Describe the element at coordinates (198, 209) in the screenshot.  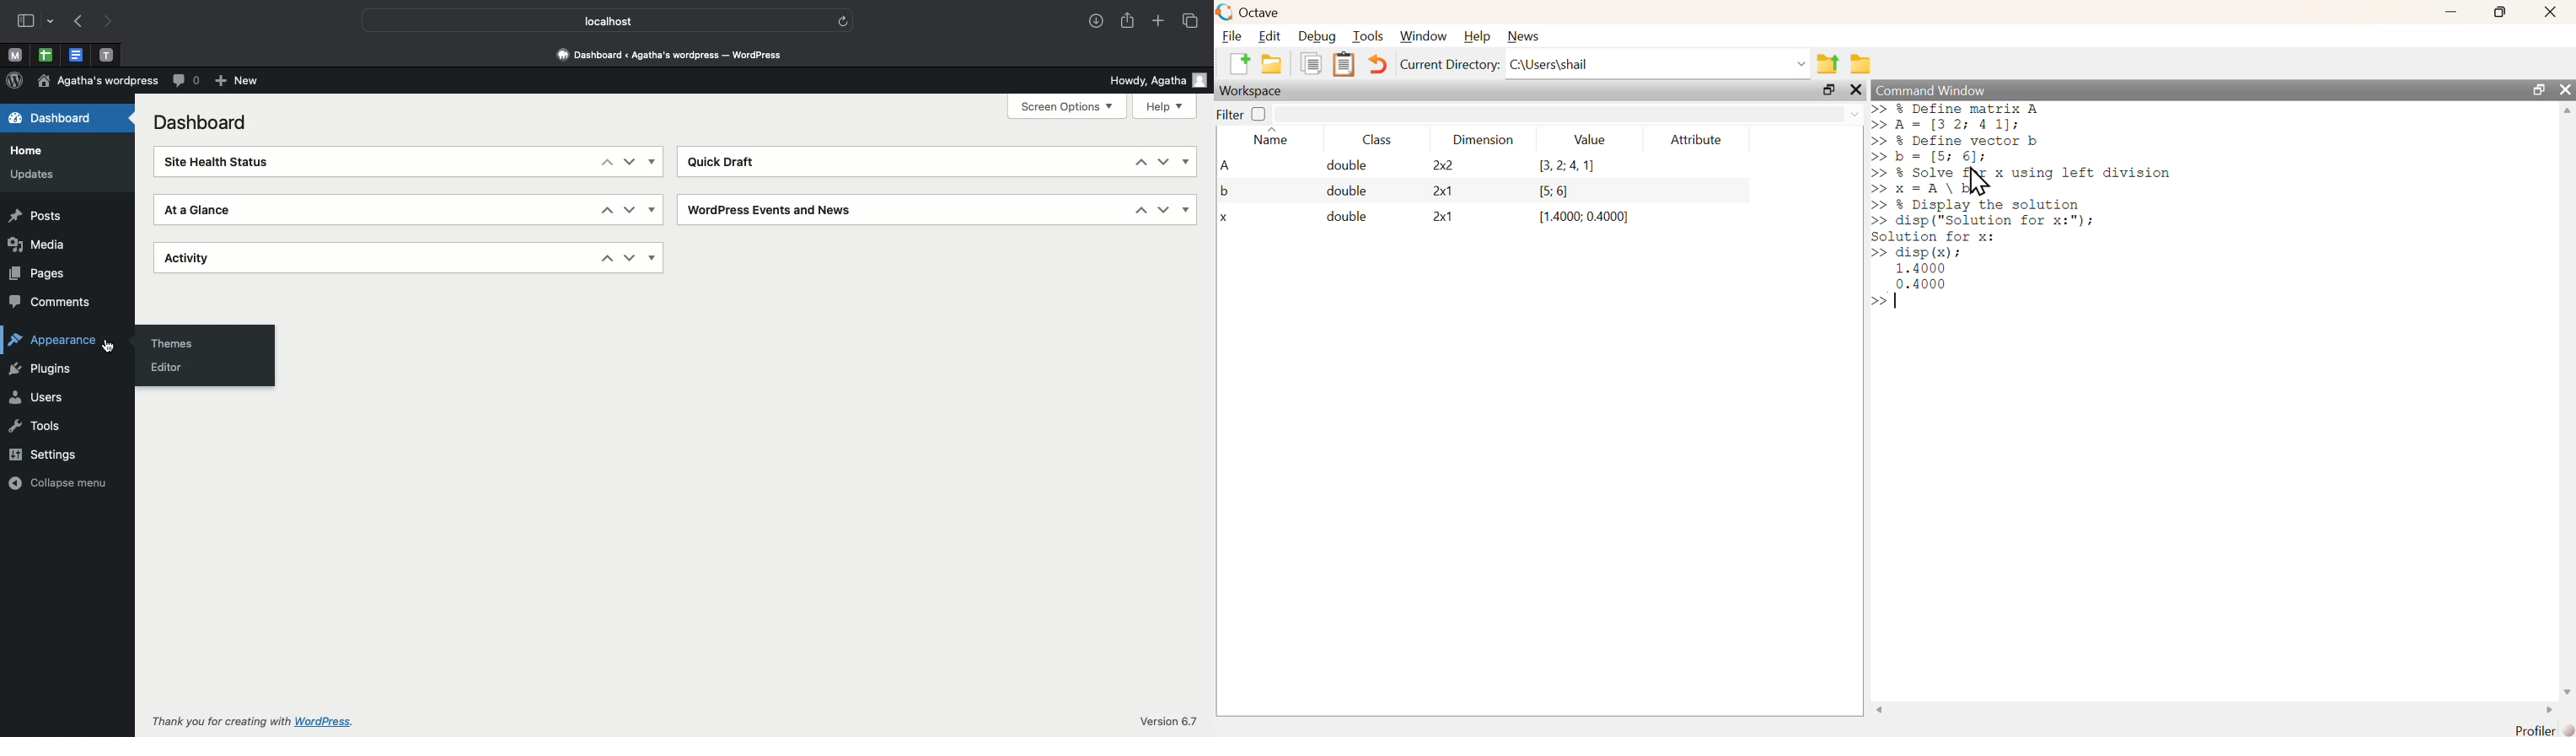
I see `At a glance` at that location.